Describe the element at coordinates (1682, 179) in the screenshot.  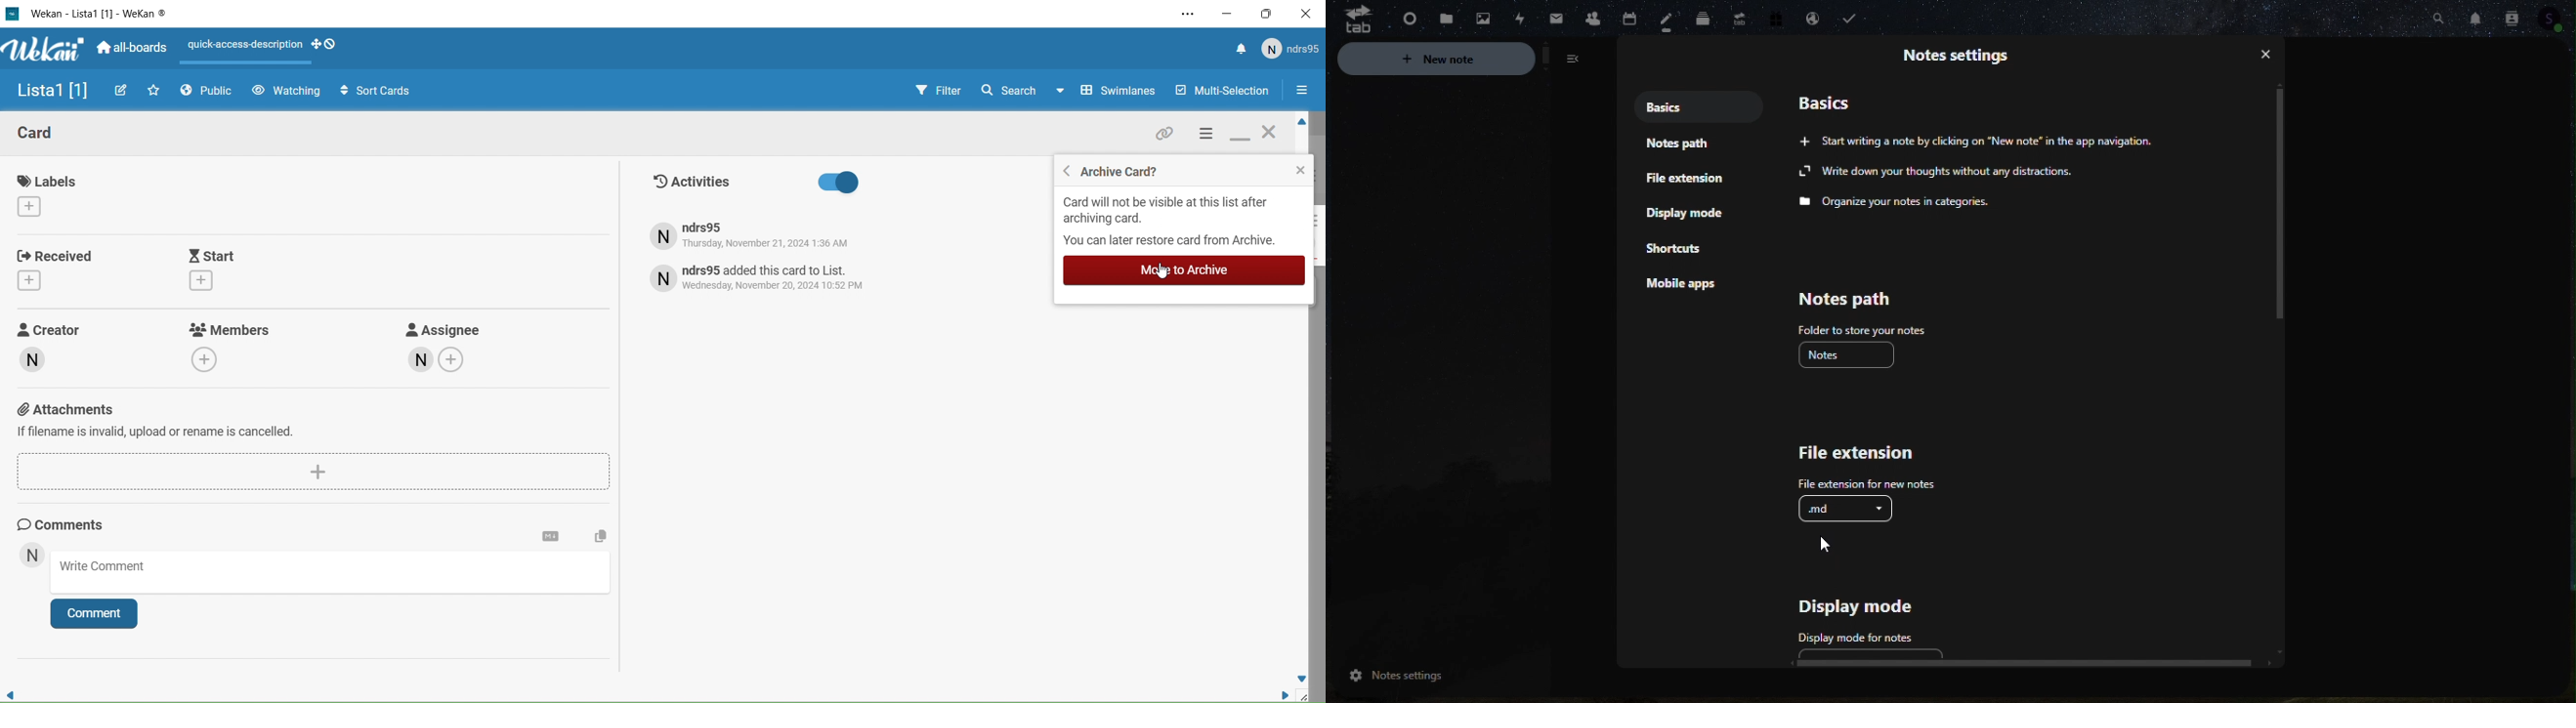
I see `File extensions` at that location.